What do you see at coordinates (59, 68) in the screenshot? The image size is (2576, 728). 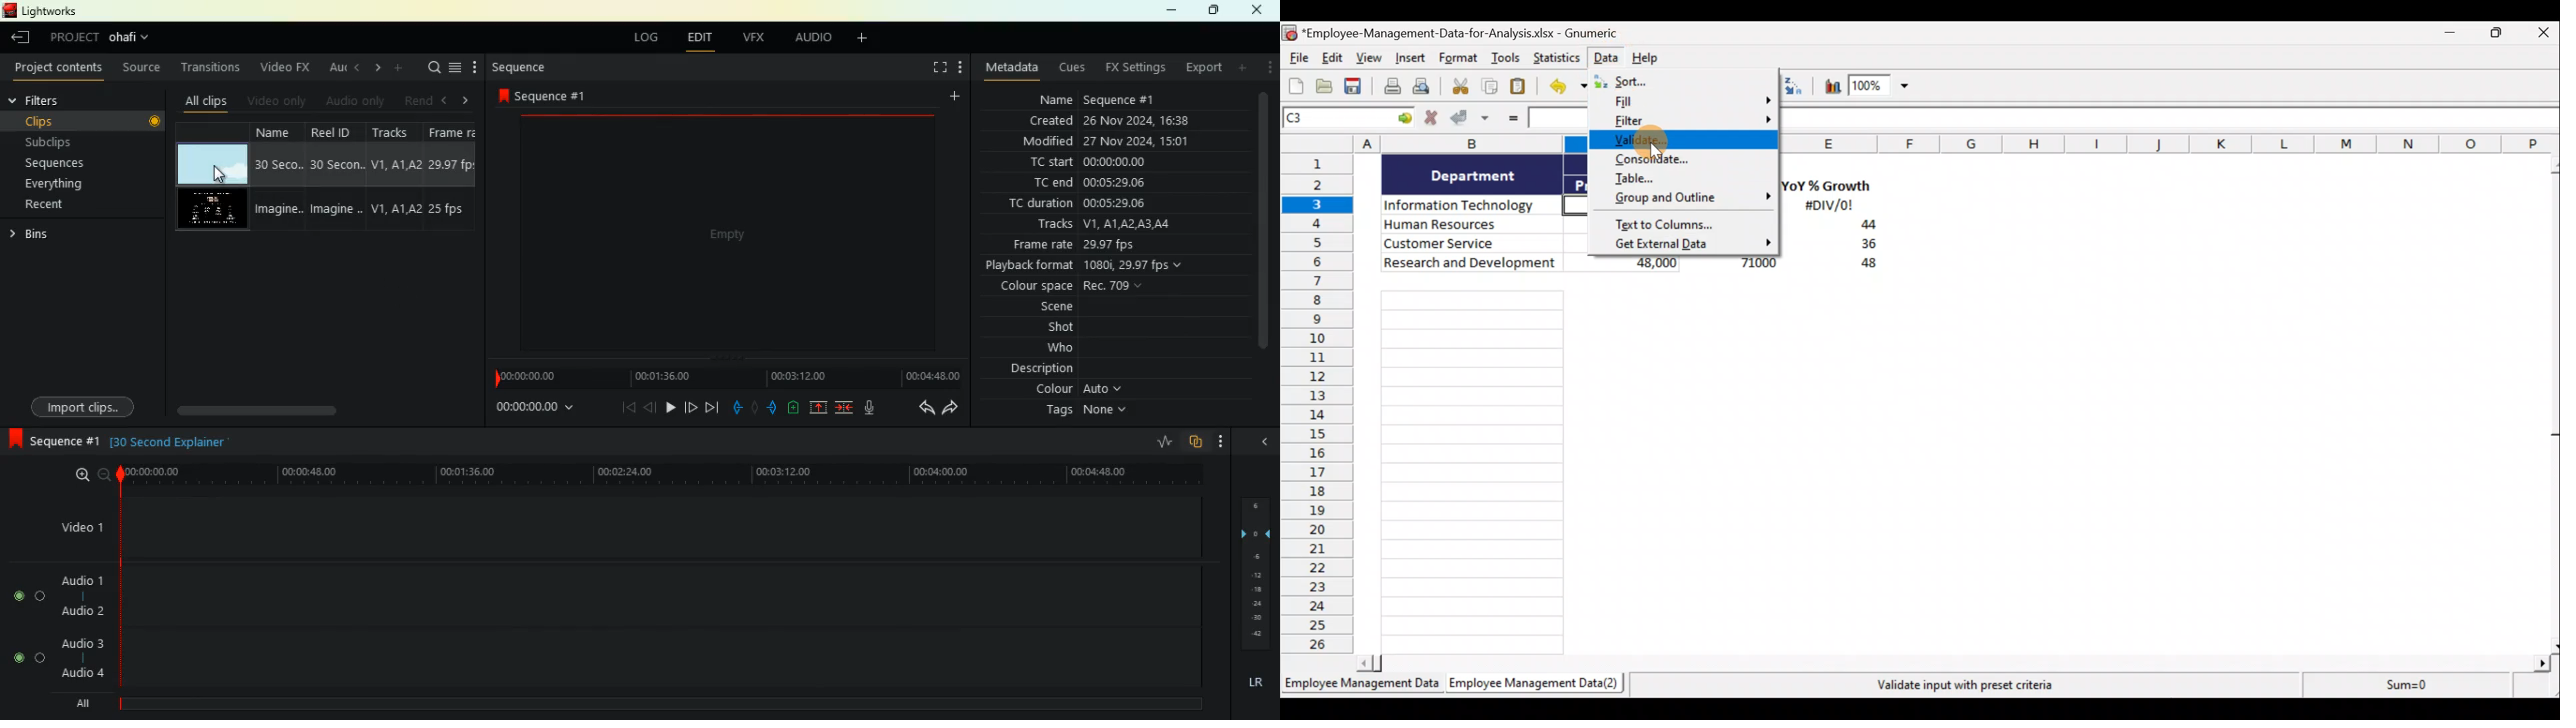 I see `project contents` at bounding box center [59, 68].